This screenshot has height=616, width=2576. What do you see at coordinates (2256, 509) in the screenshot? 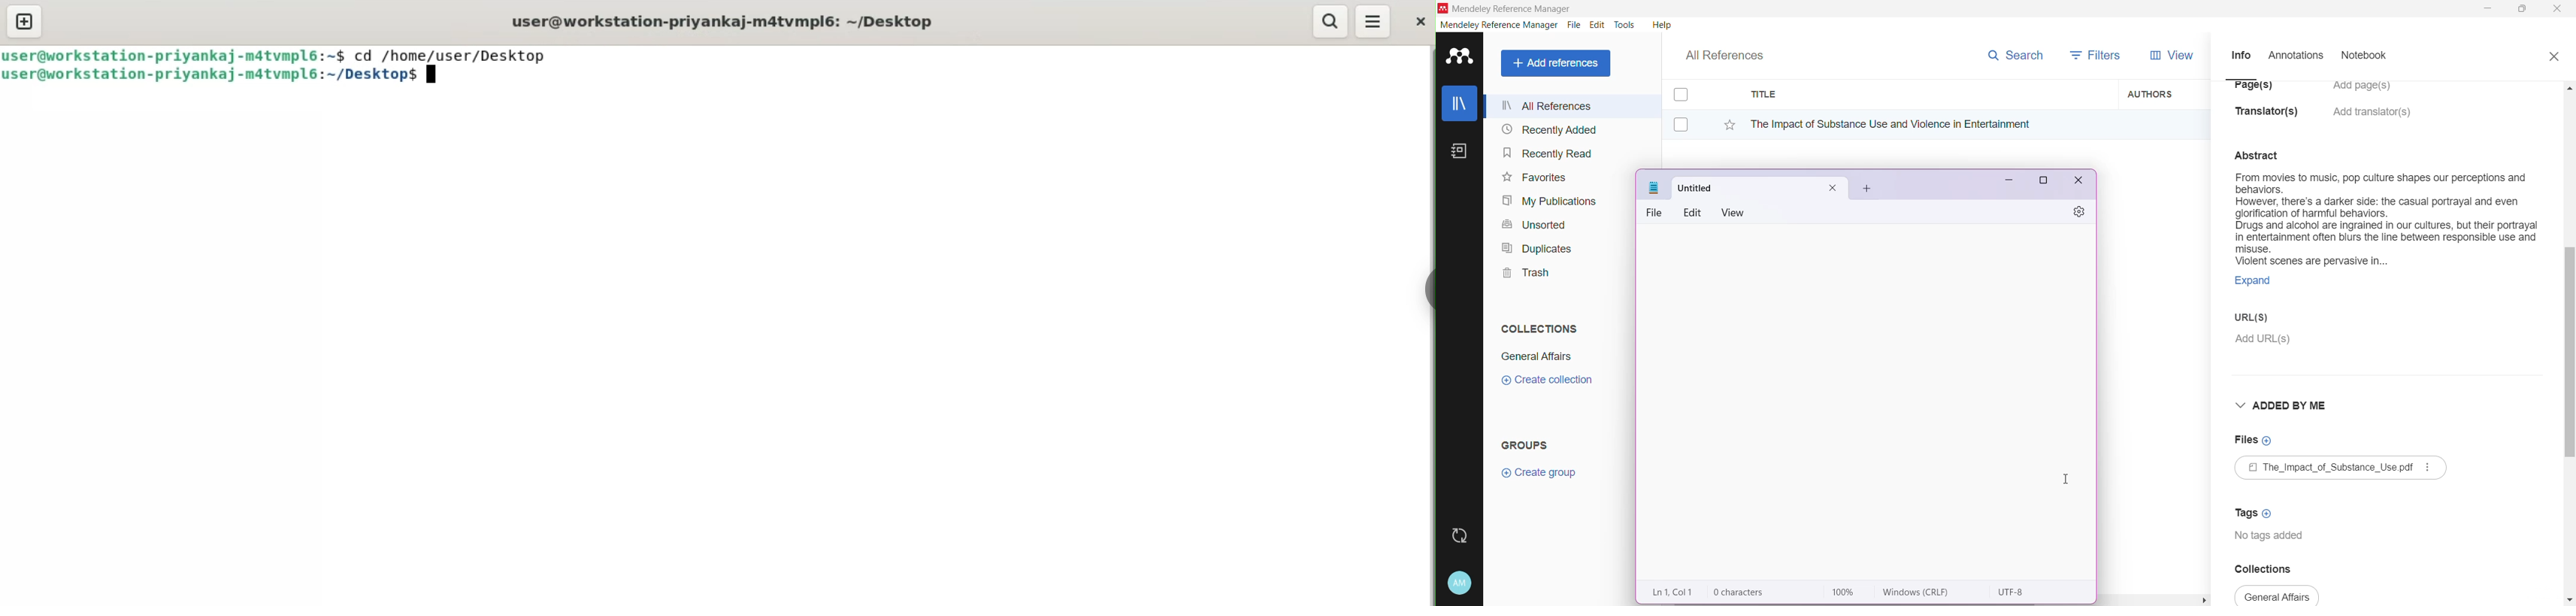
I see `Click to Add Tags` at bounding box center [2256, 509].